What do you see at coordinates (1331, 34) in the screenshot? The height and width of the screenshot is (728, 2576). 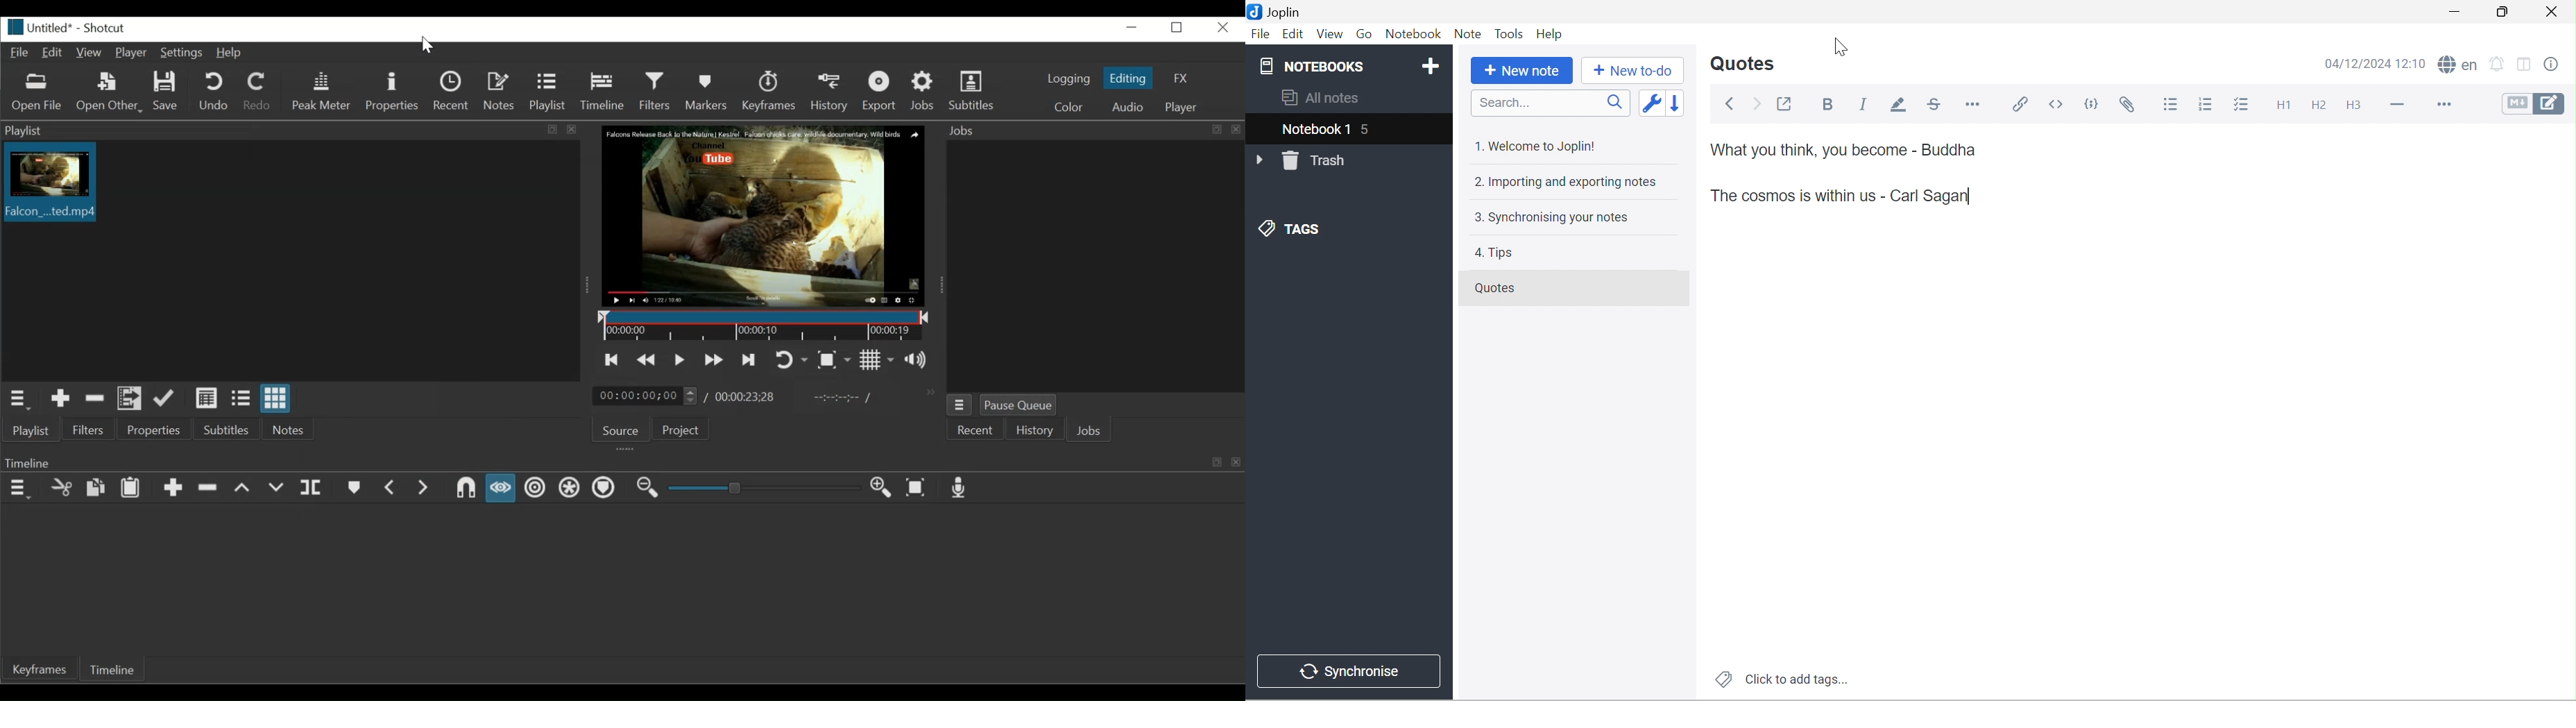 I see `View` at bounding box center [1331, 34].